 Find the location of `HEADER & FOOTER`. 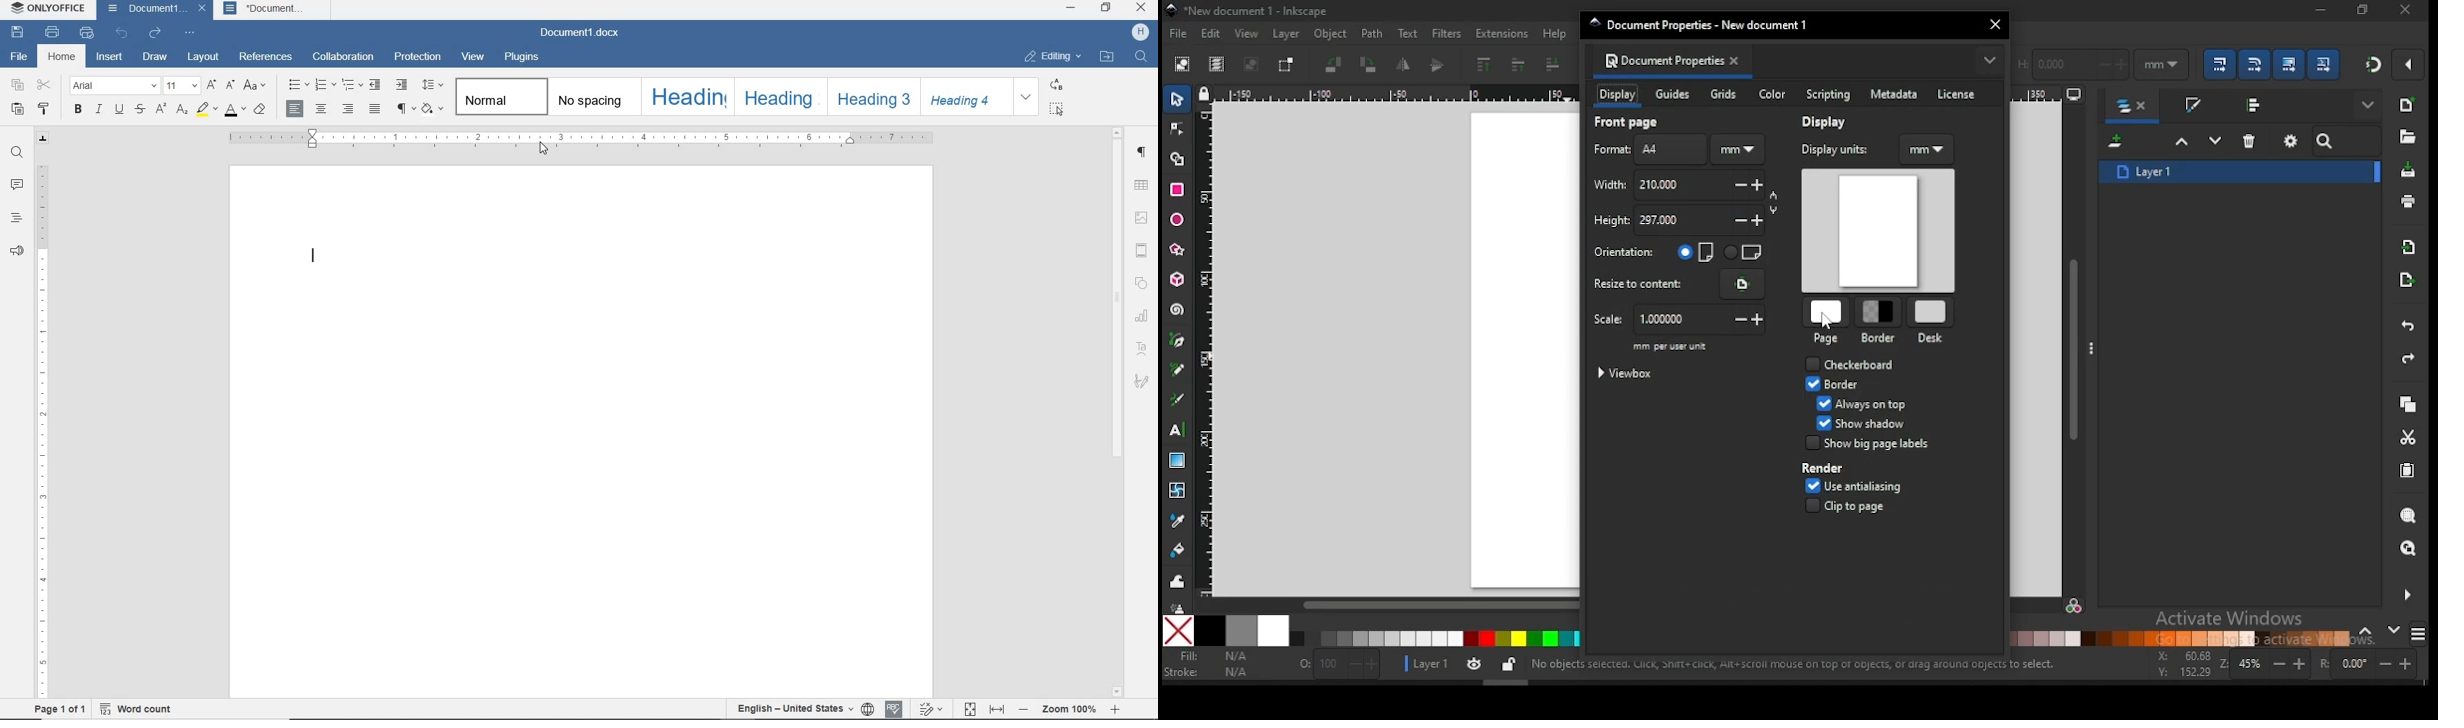

HEADER & FOOTER is located at coordinates (1141, 250).